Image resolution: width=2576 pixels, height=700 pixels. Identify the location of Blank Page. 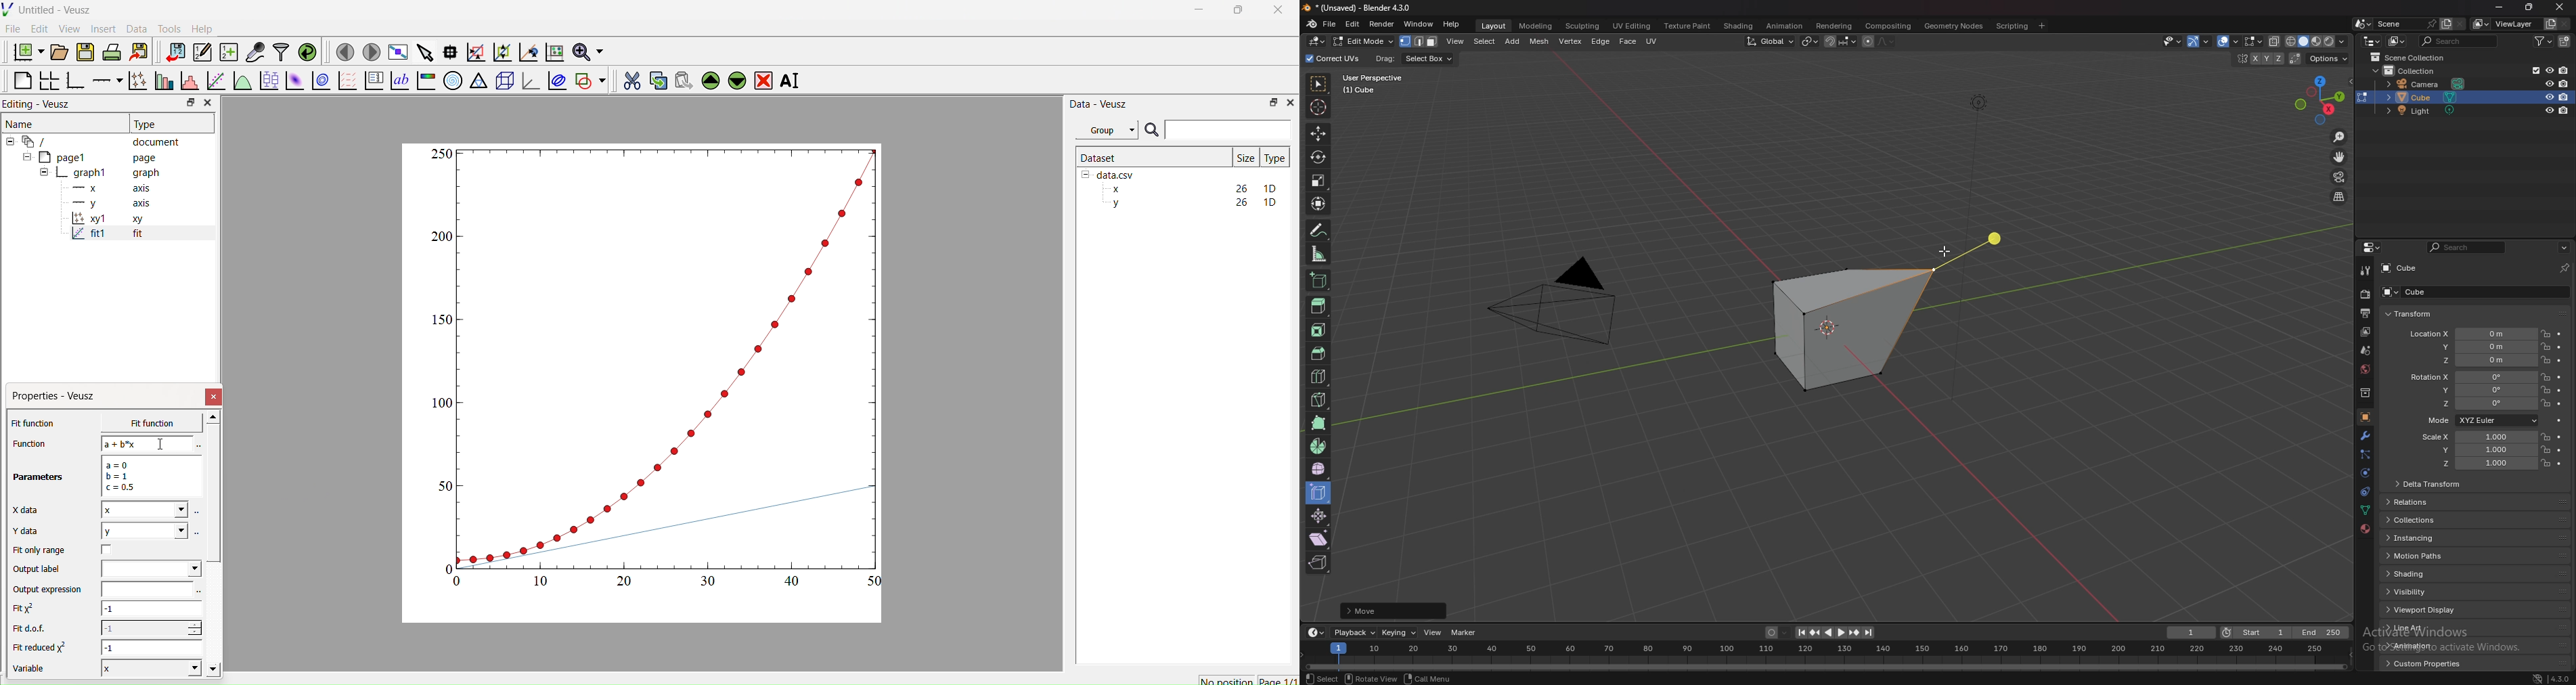
(22, 81).